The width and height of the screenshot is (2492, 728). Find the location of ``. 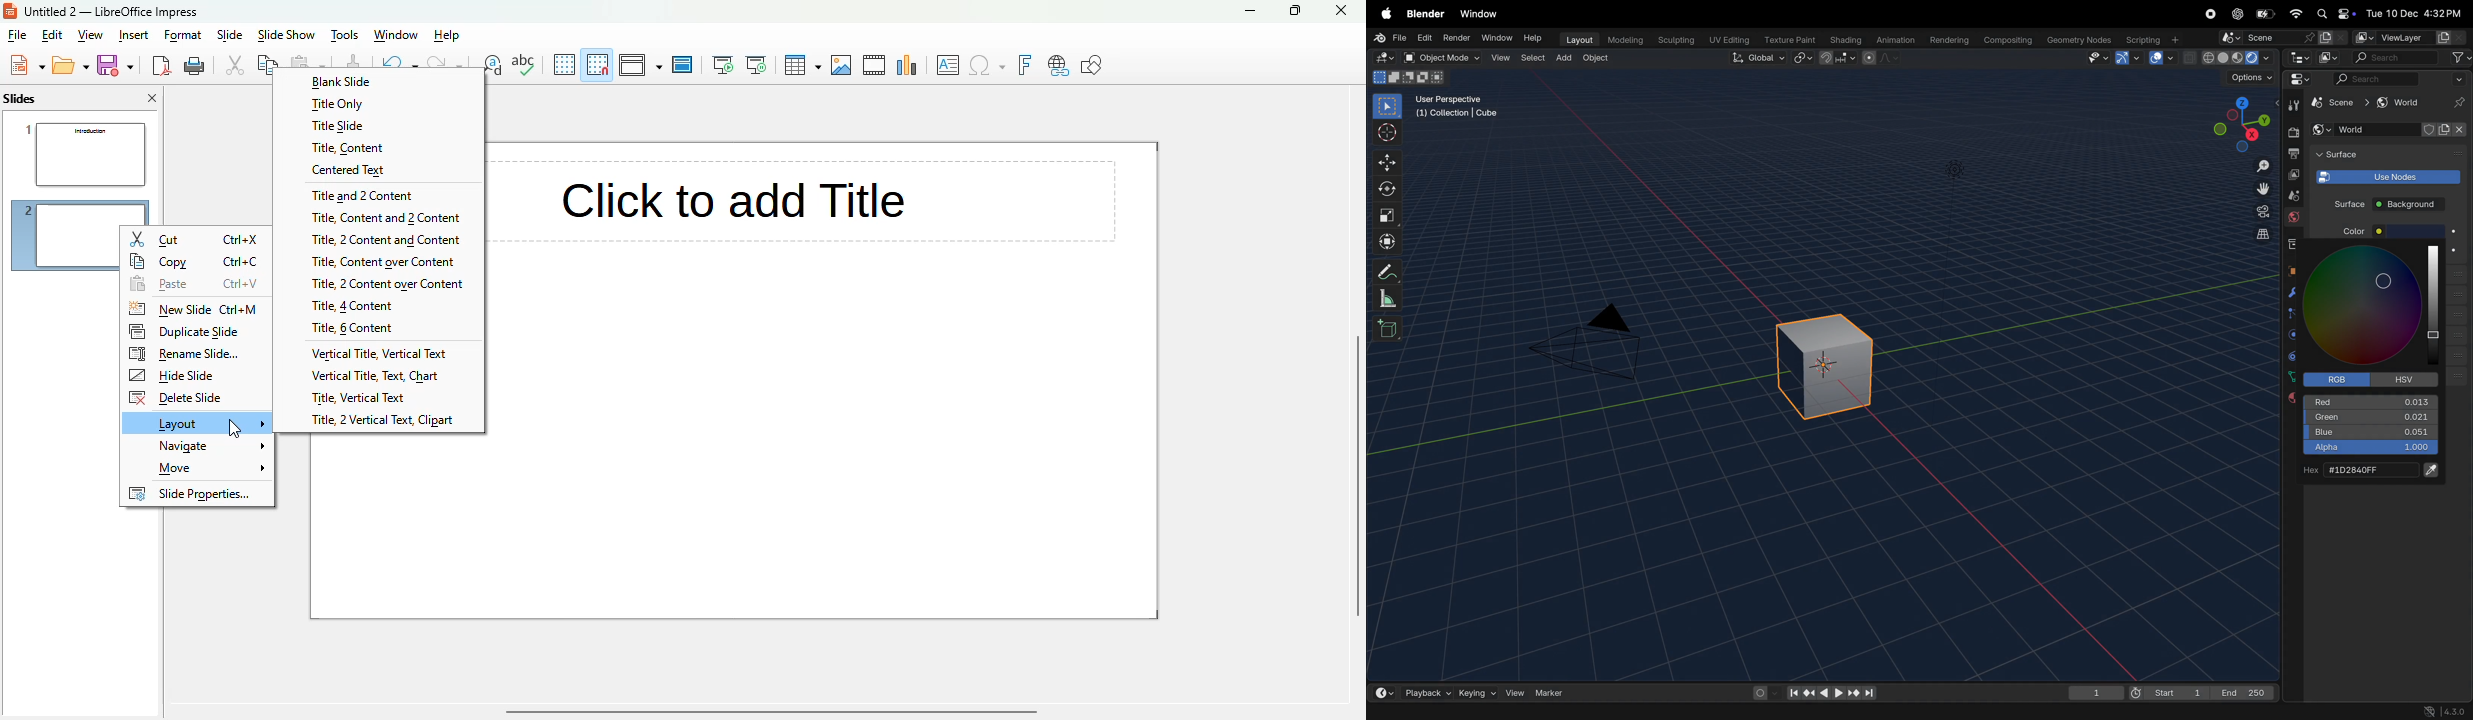

 is located at coordinates (1564, 58).